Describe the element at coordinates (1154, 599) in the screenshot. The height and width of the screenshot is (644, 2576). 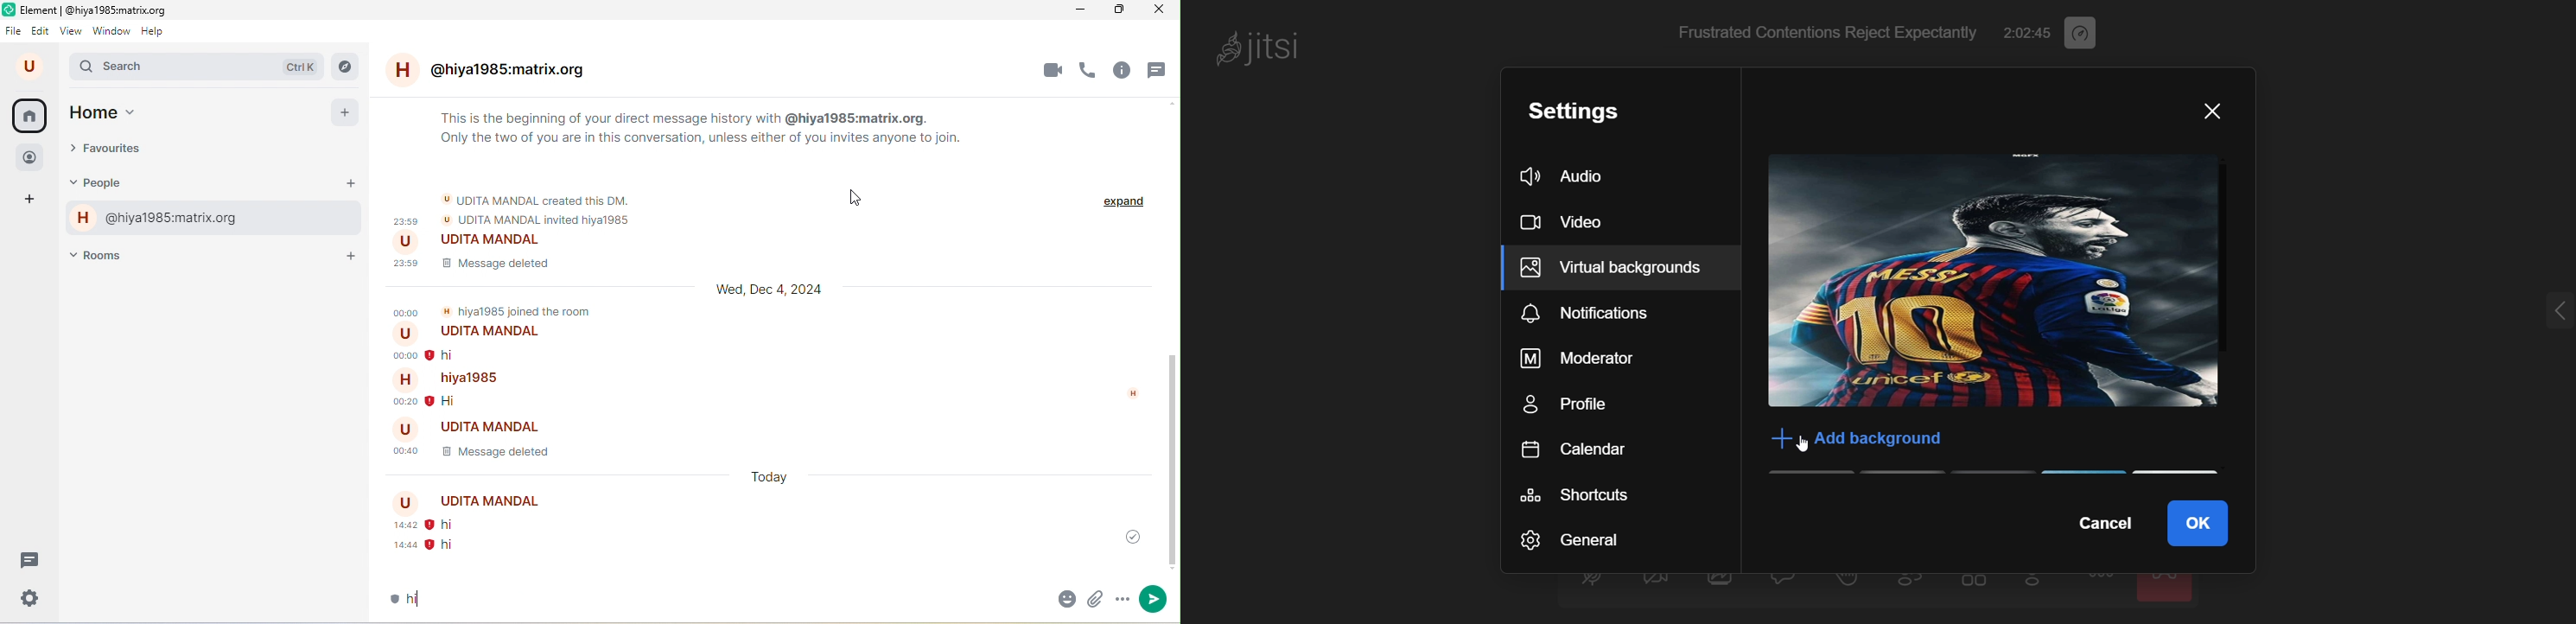
I see `send message` at that location.